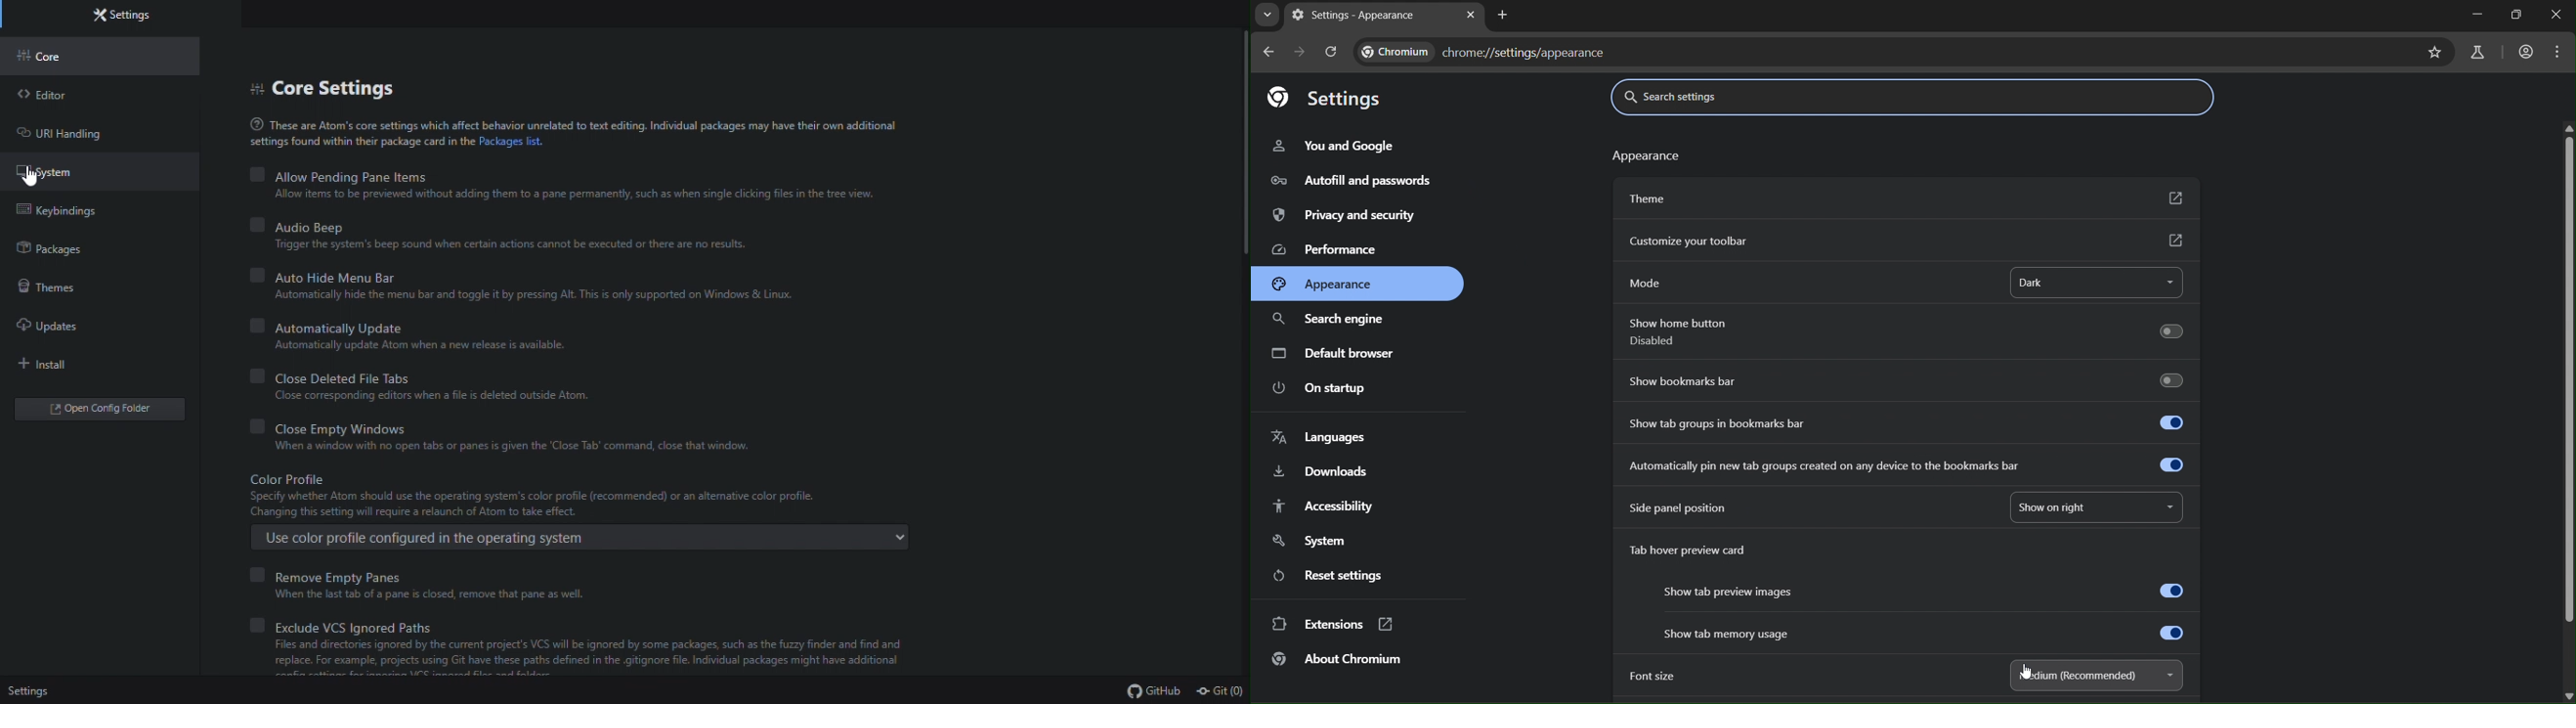 This screenshot has height=728, width=2576. What do you see at coordinates (65, 330) in the screenshot?
I see `Updates` at bounding box center [65, 330].